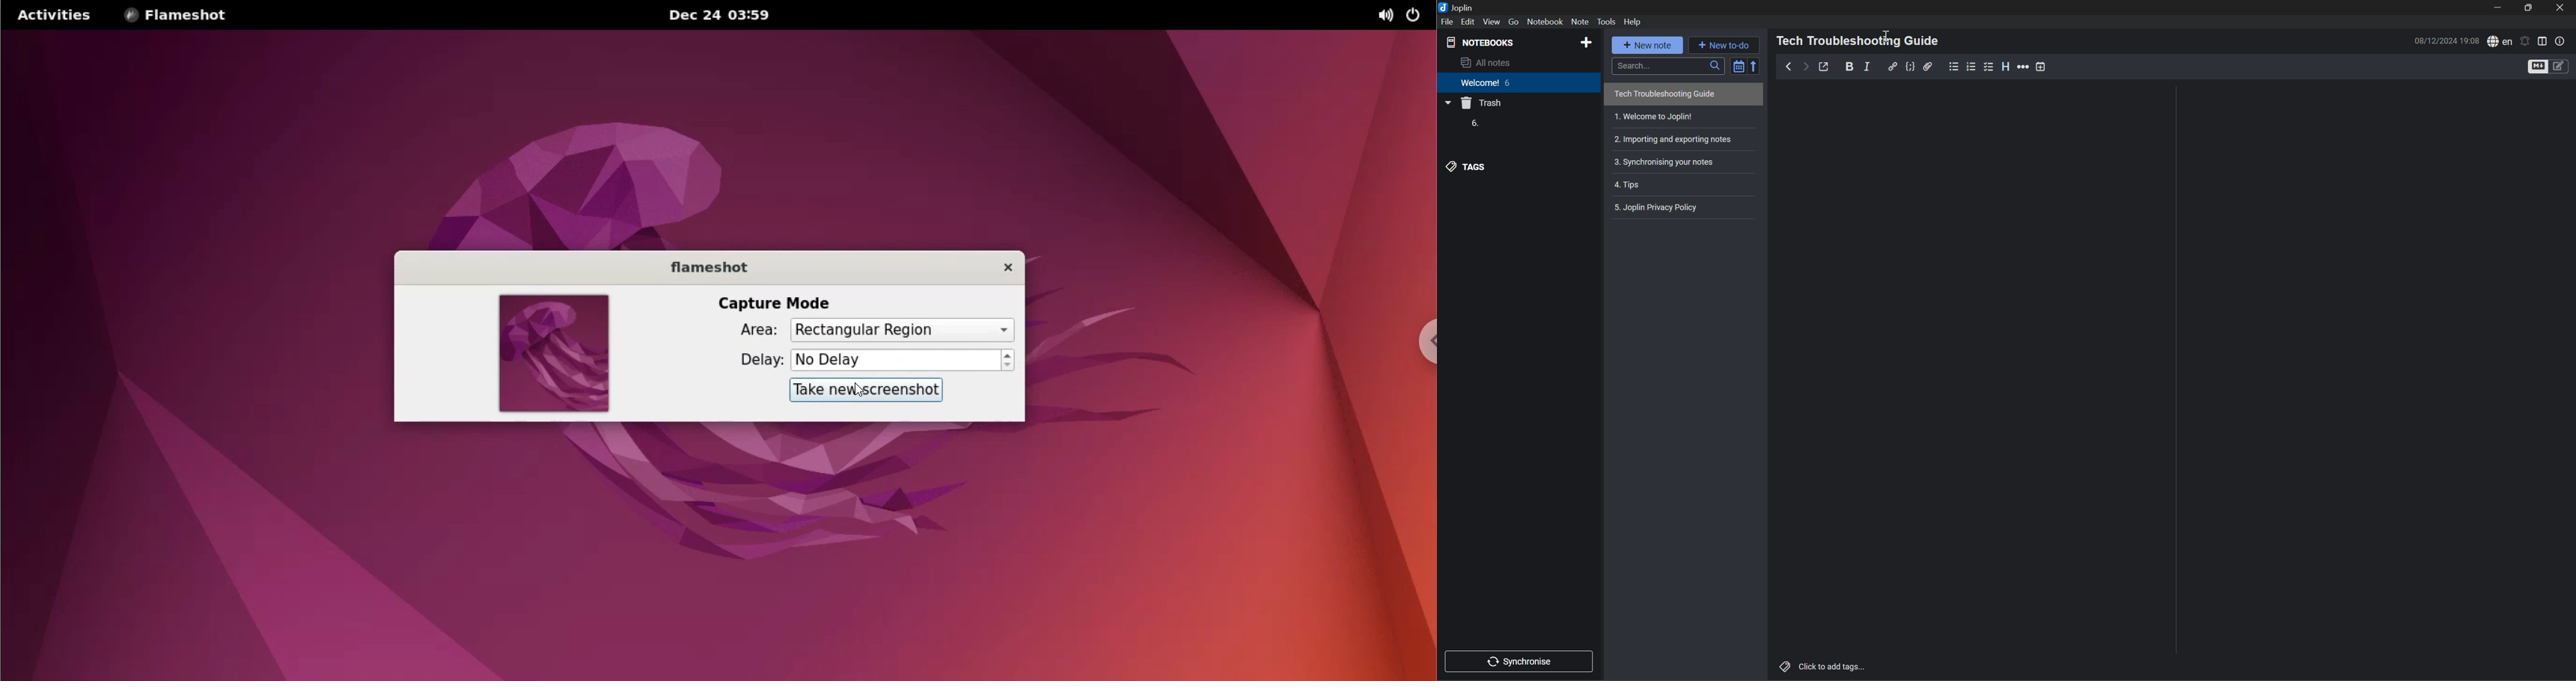 The width and height of the screenshot is (2576, 700). What do you see at coordinates (1650, 46) in the screenshot?
I see `New note` at bounding box center [1650, 46].